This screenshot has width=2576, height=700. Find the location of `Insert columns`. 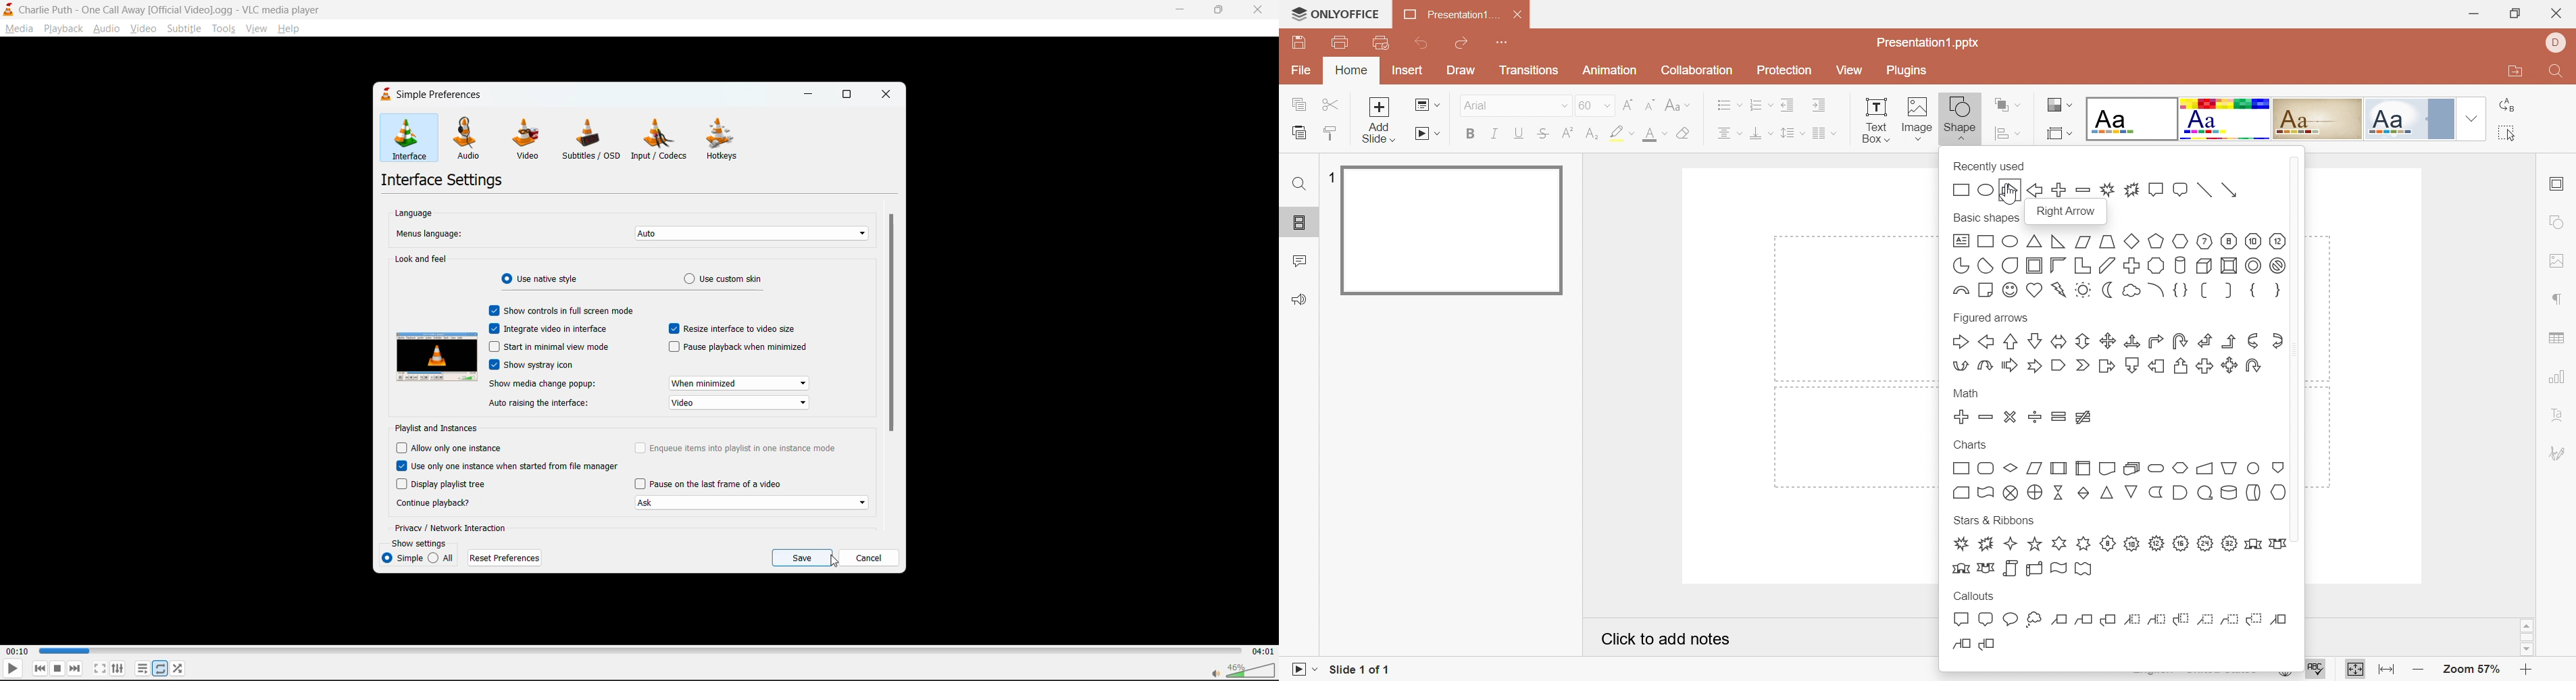

Insert columns is located at coordinates (1824, 134).